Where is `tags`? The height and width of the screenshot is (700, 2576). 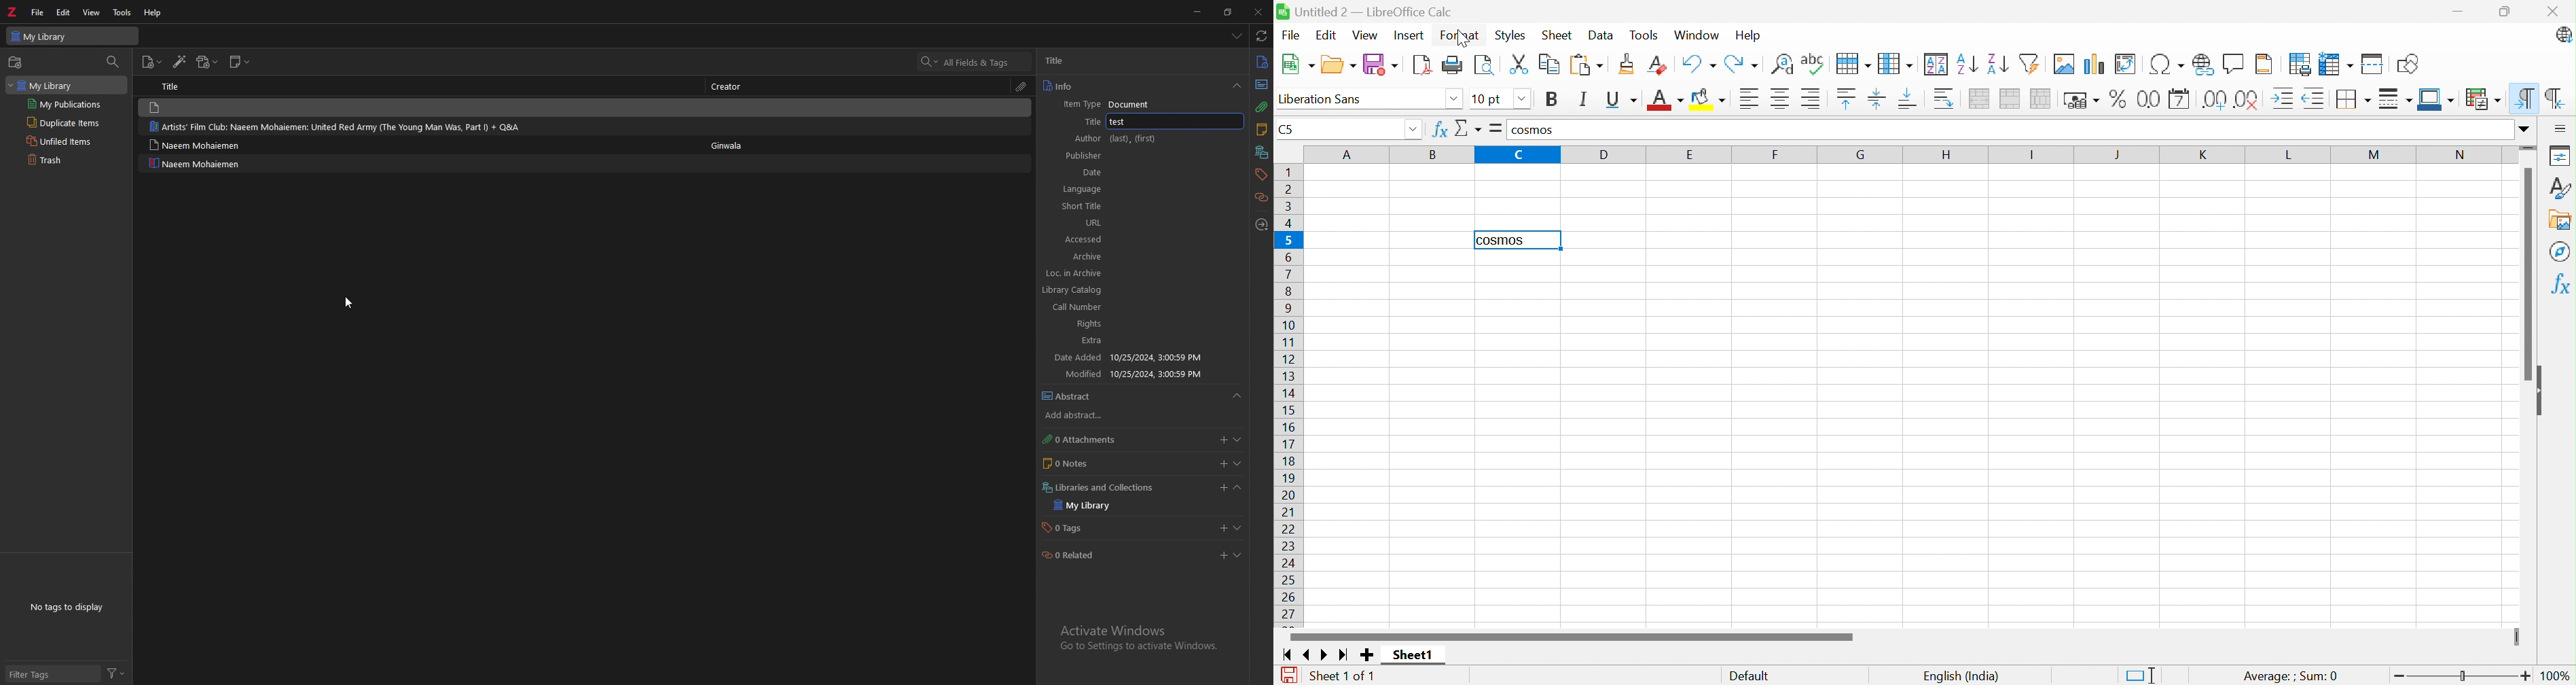
tags is located at coordinates (1261, 174).